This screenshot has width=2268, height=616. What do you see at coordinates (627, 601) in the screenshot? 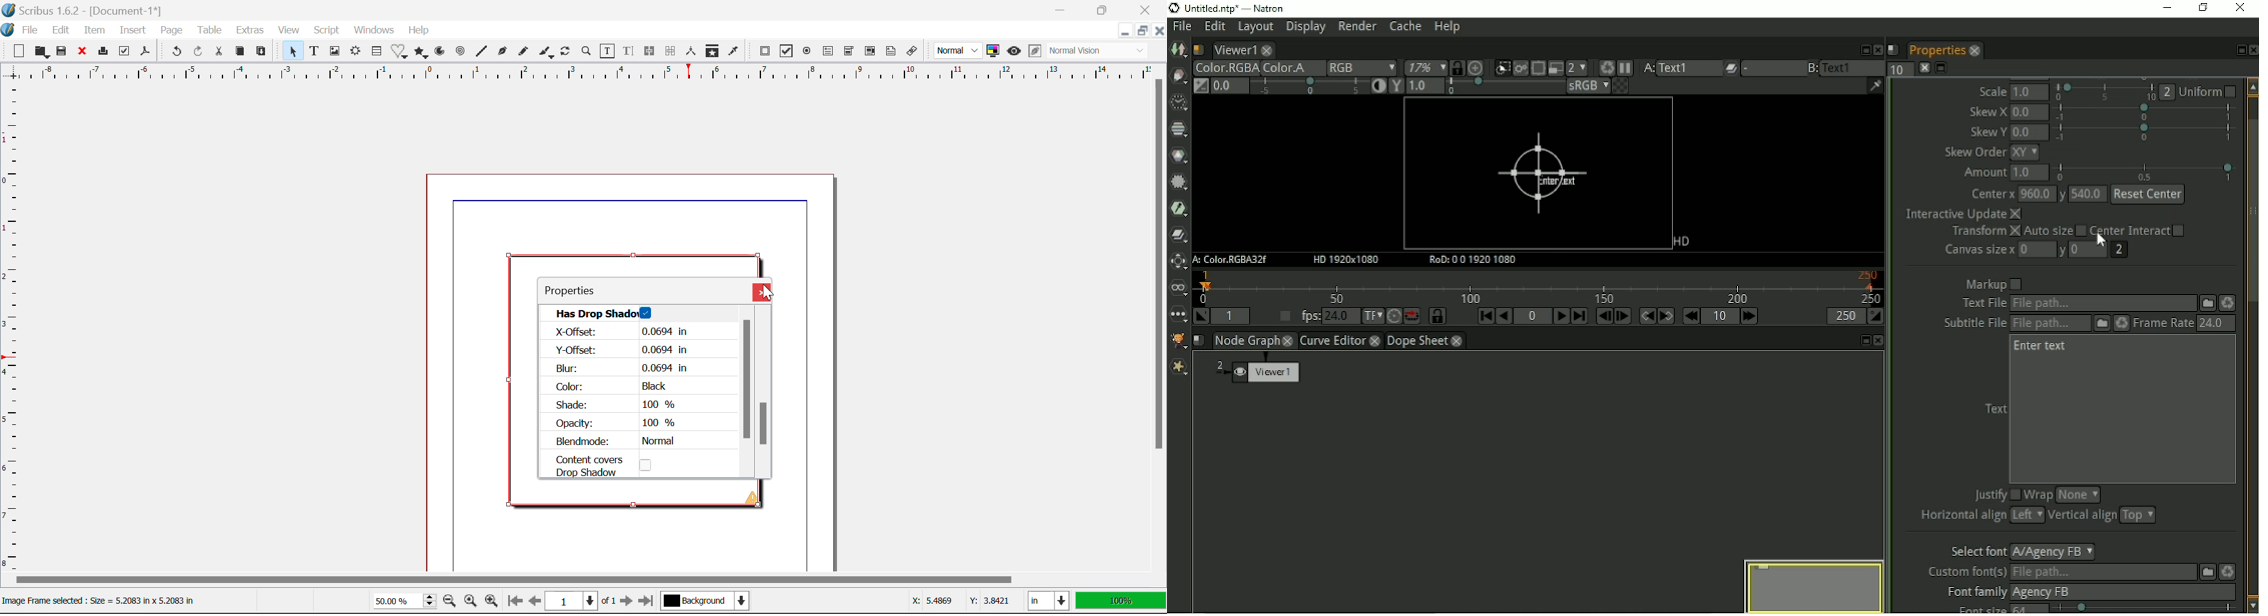
I see `Next page` at bounding box center [627, 601].